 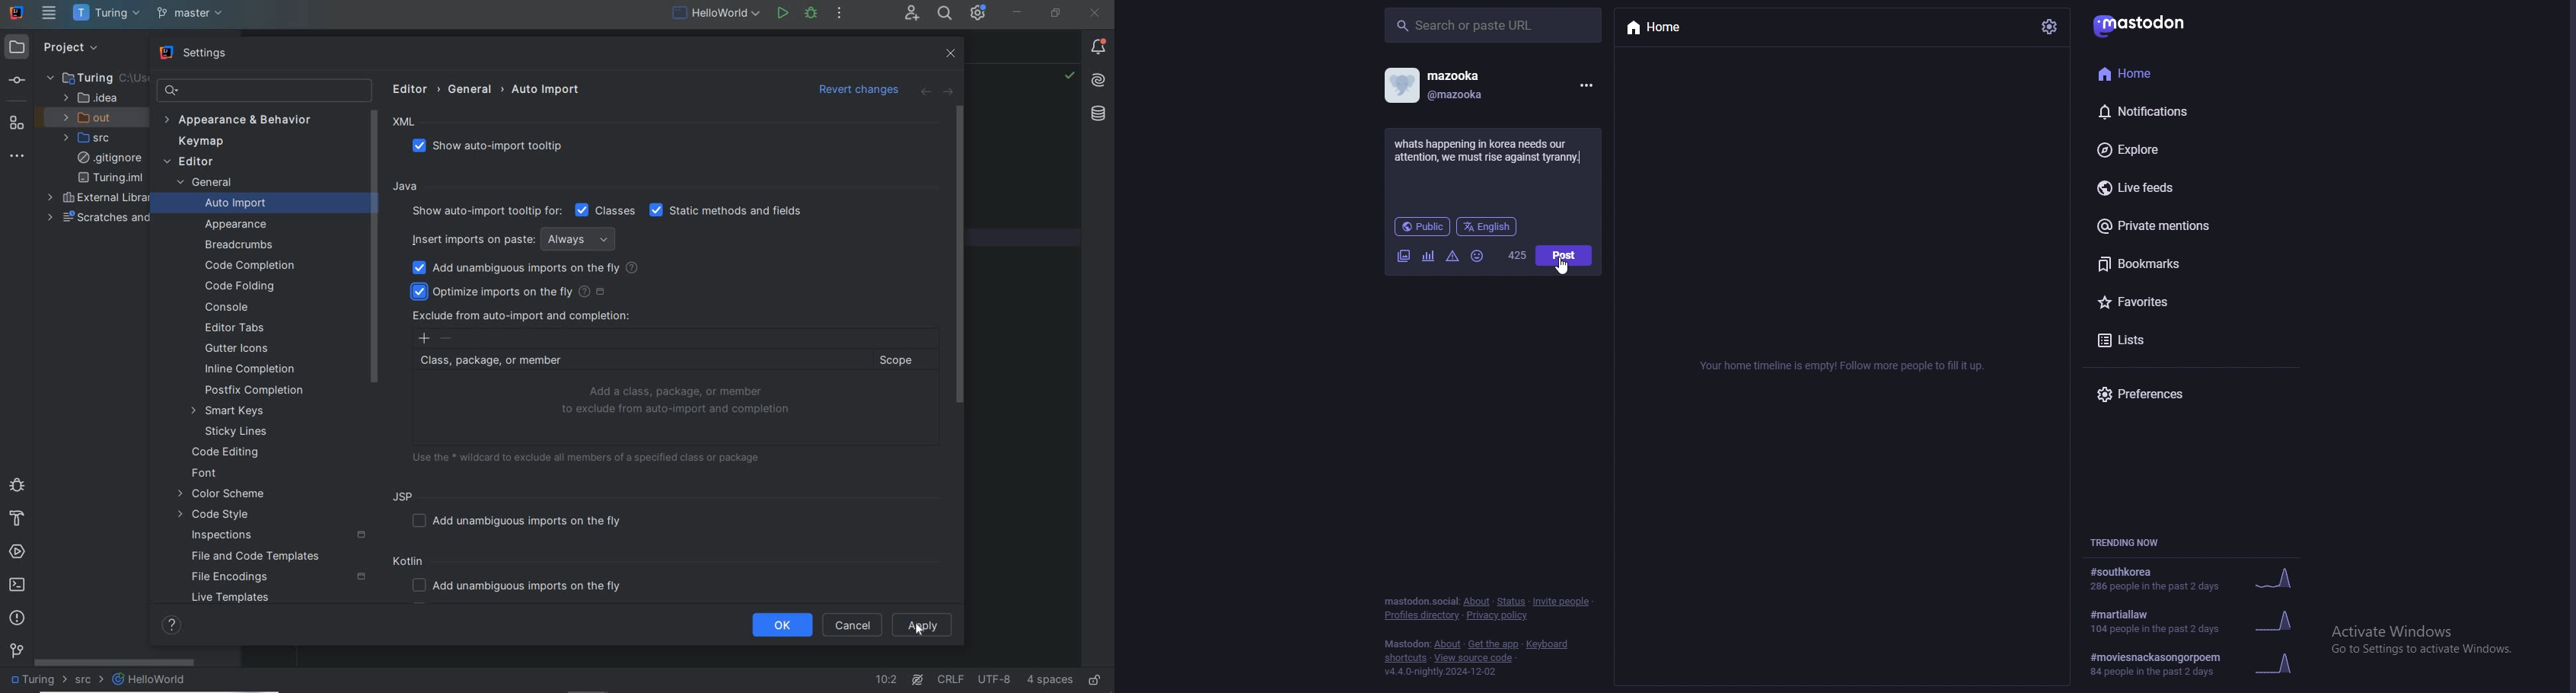 What do you see at coordinates (1478, 257) in the screenshot?
I see `emojis` at bounding box center [1478, 257].